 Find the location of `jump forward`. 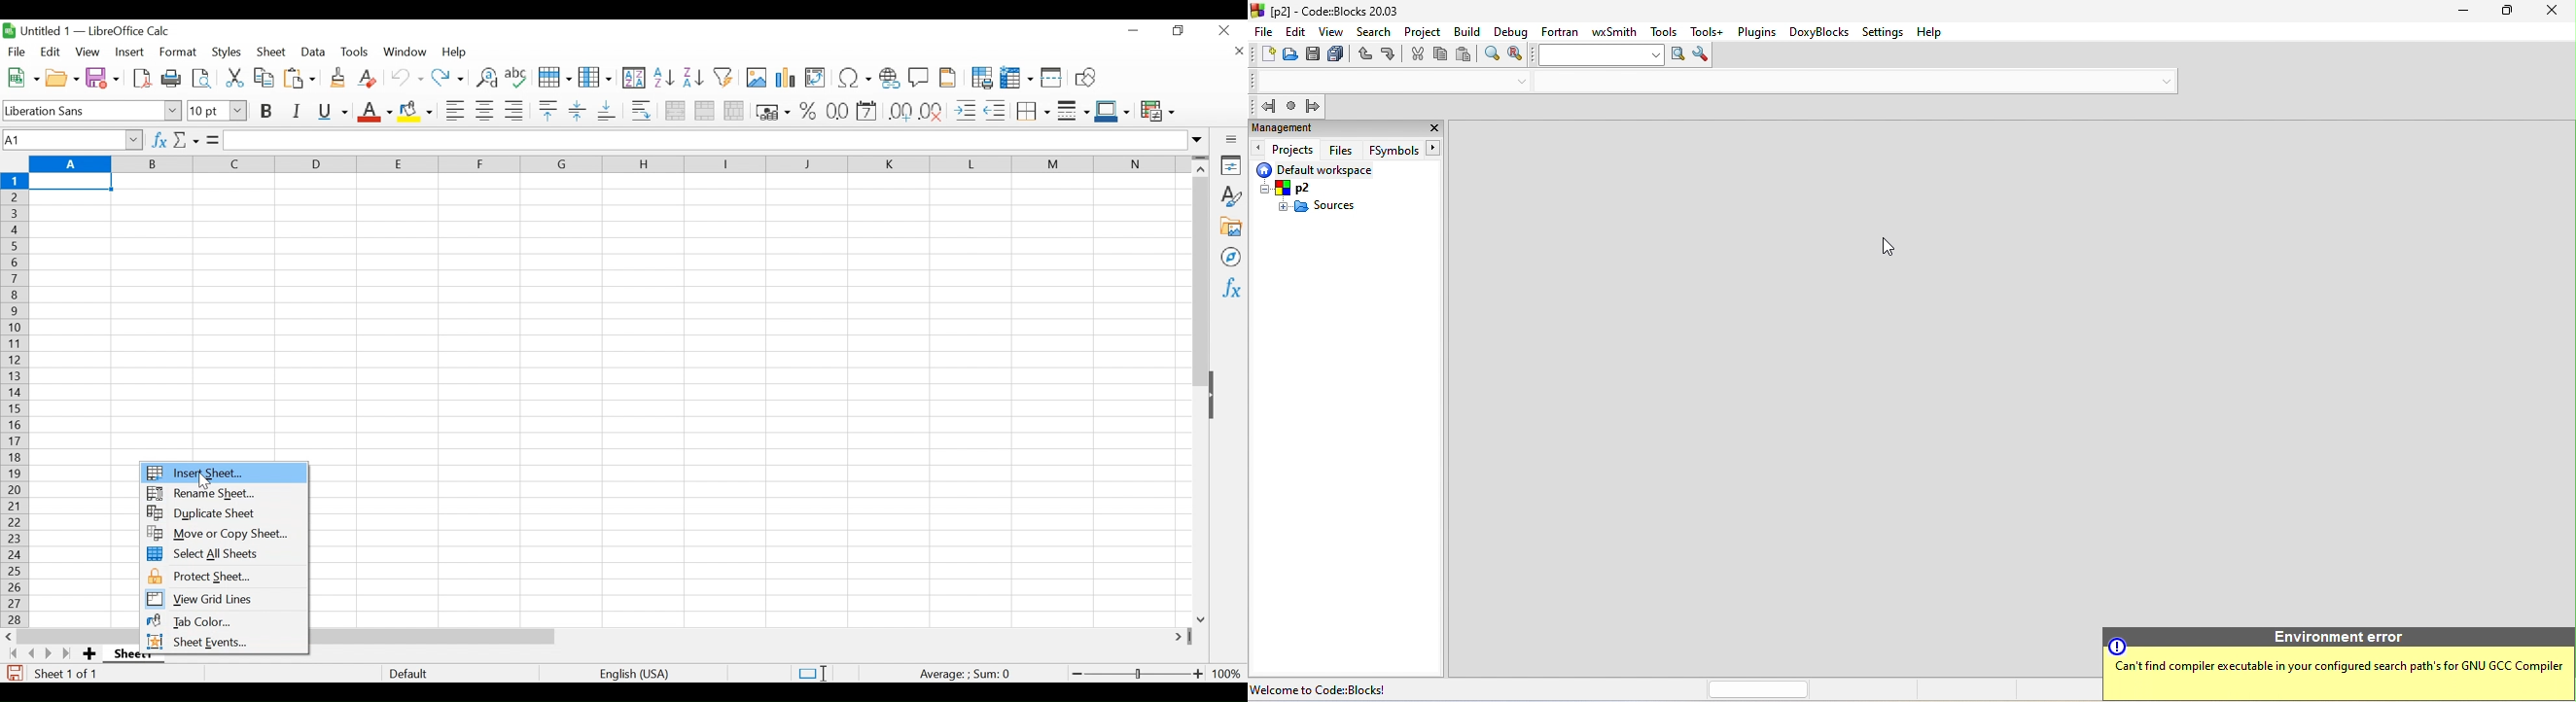

jump forward is located at coordinates (1317, 104).